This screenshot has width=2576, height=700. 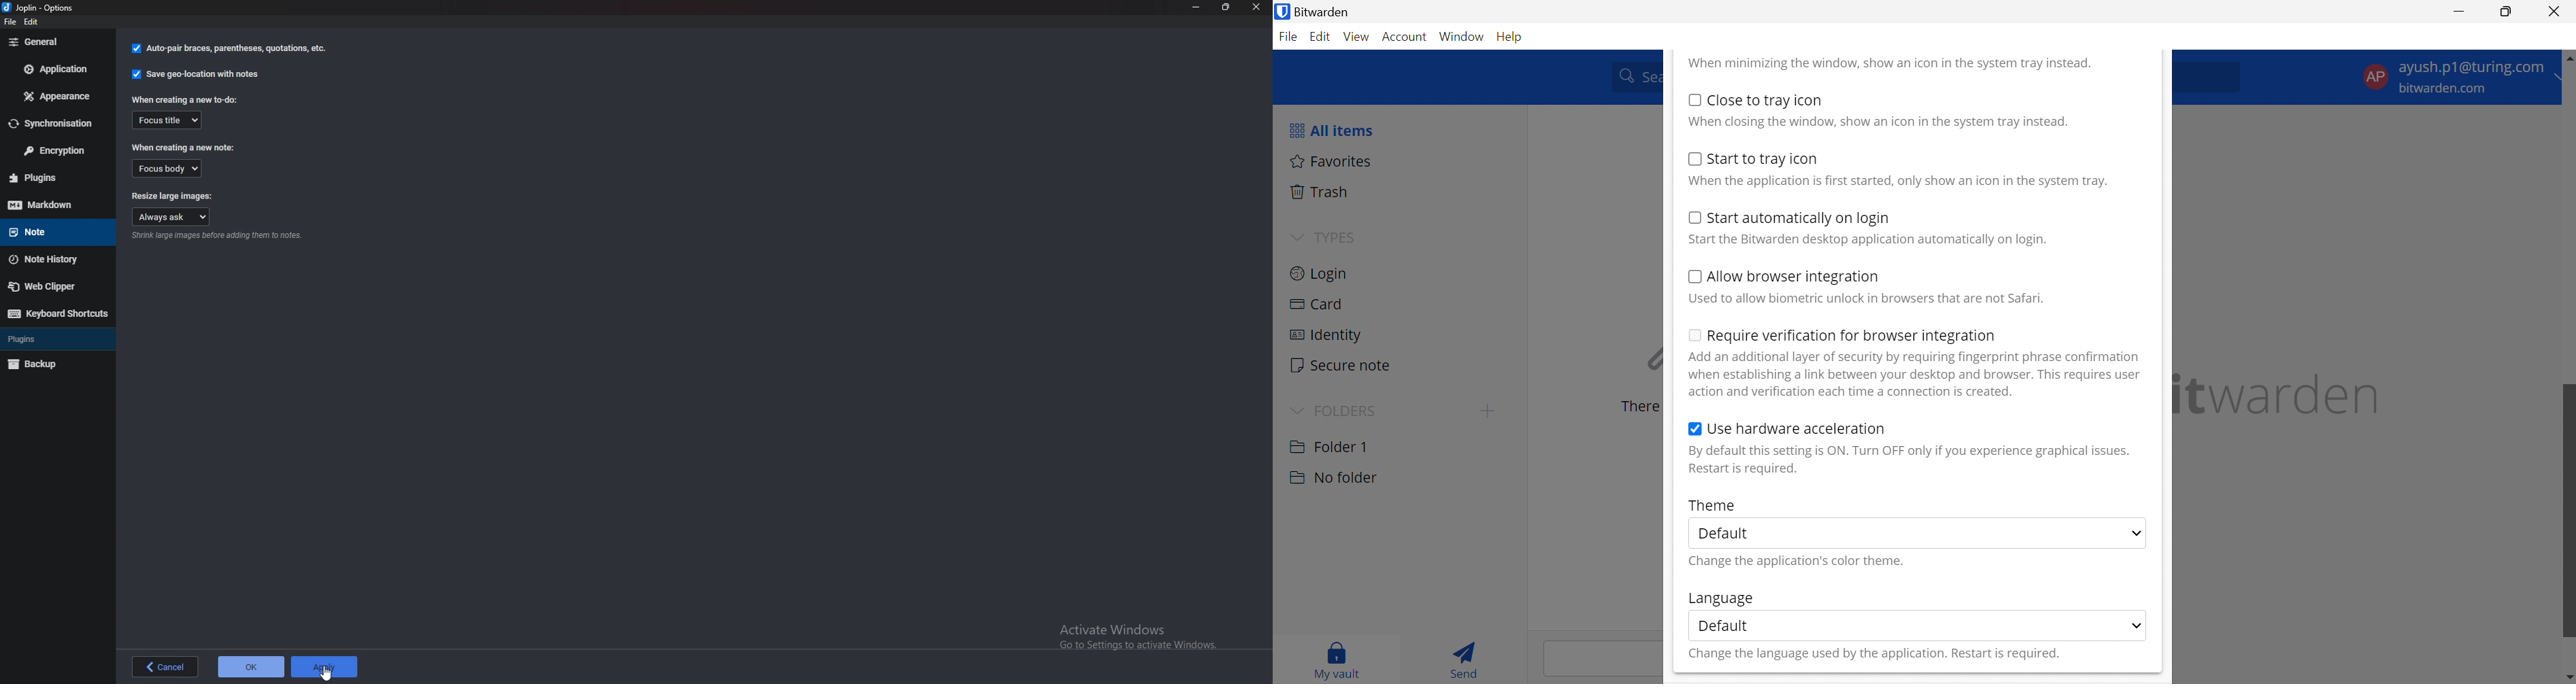 I want to click on Focus body, so click(x=166, y=168).